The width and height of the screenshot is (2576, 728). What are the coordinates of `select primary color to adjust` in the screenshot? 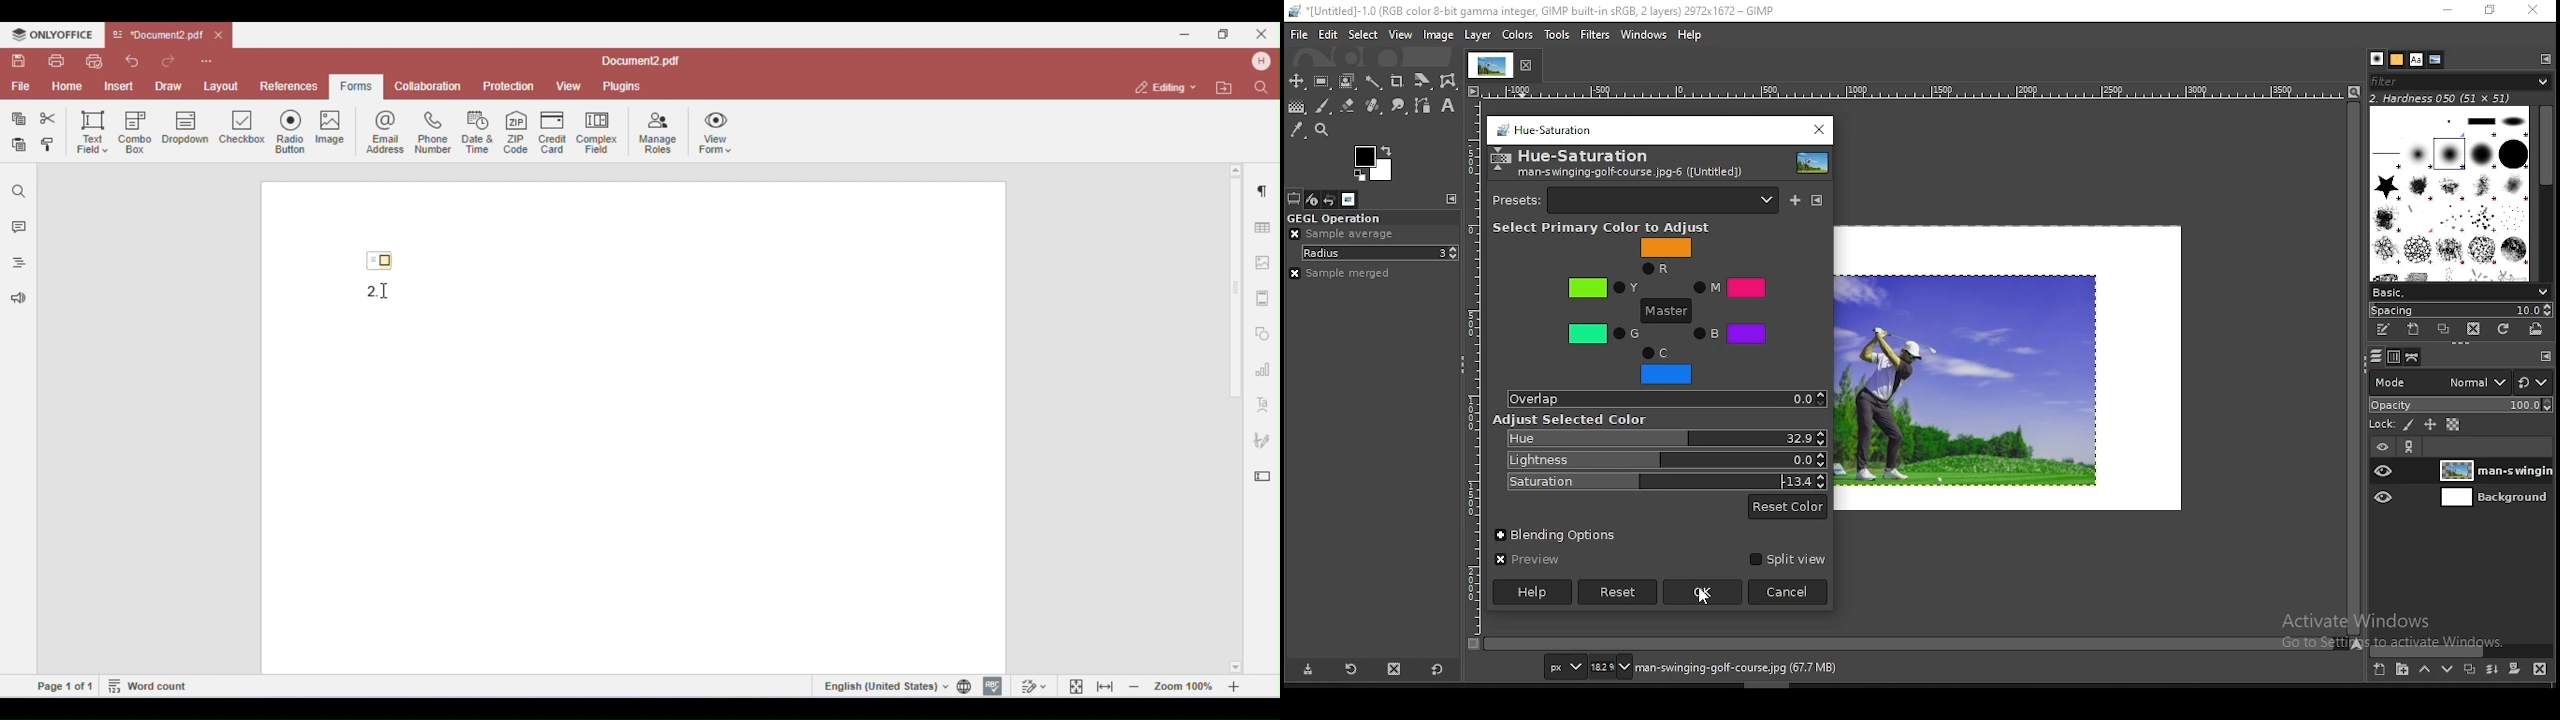 It's located at (1611, 227).